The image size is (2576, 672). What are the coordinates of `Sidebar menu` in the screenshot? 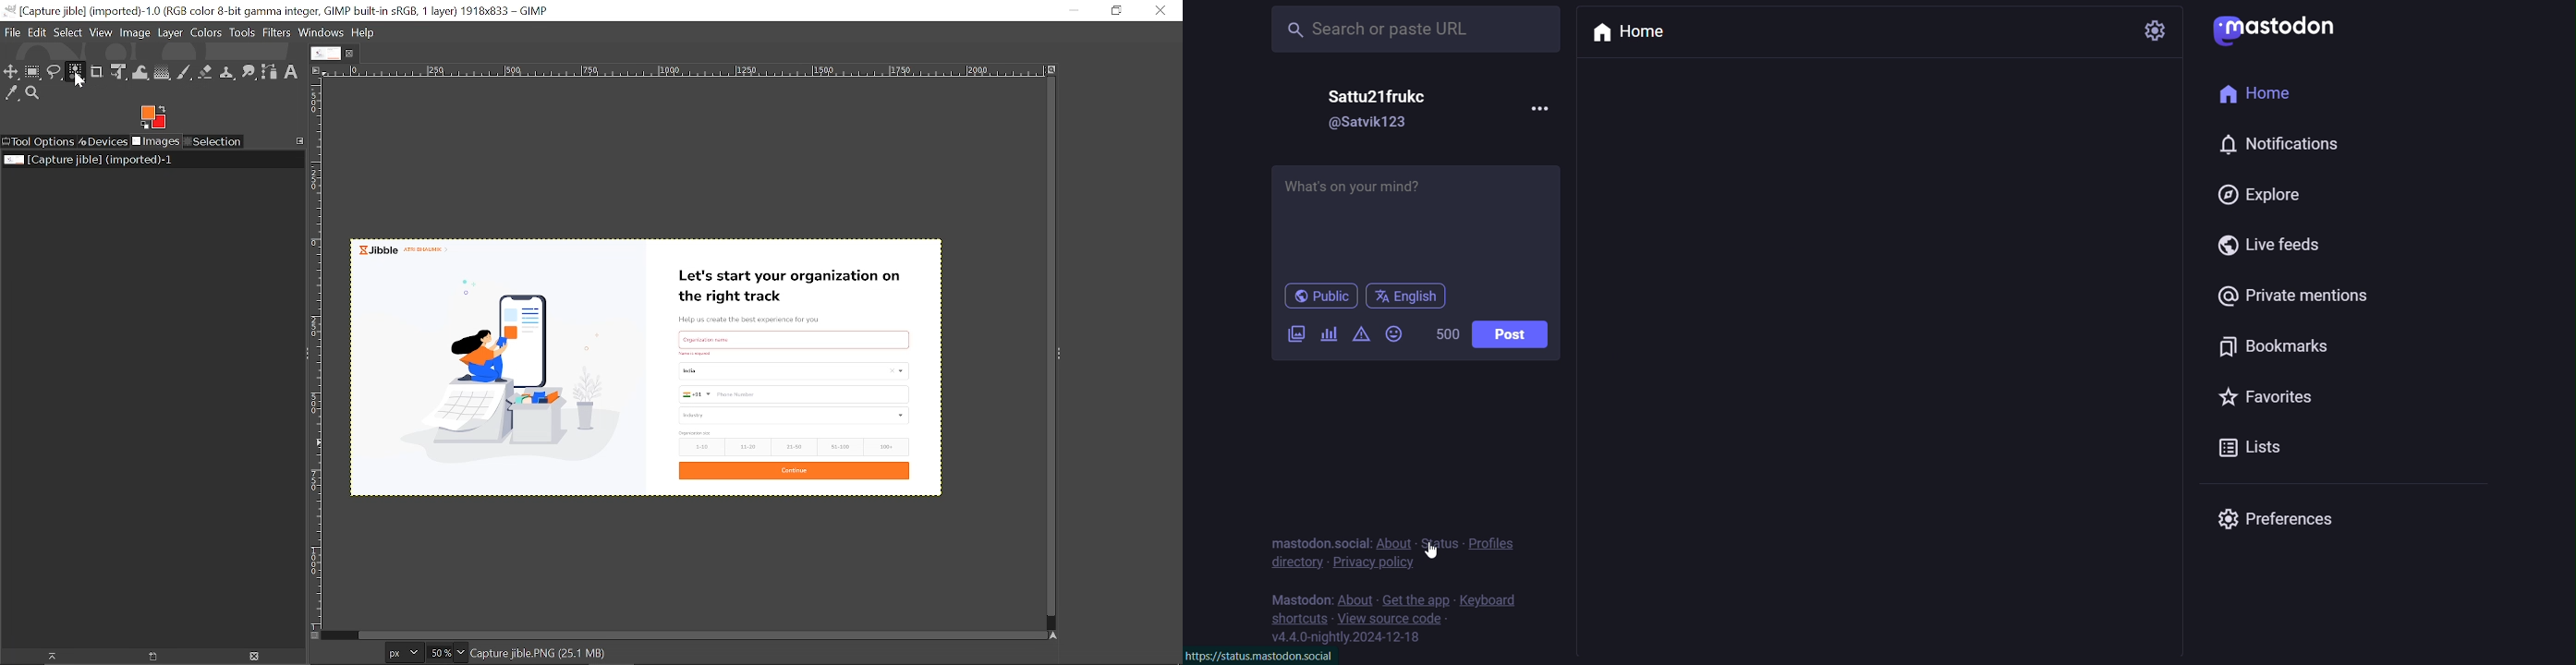 It's located at (1063, 355).